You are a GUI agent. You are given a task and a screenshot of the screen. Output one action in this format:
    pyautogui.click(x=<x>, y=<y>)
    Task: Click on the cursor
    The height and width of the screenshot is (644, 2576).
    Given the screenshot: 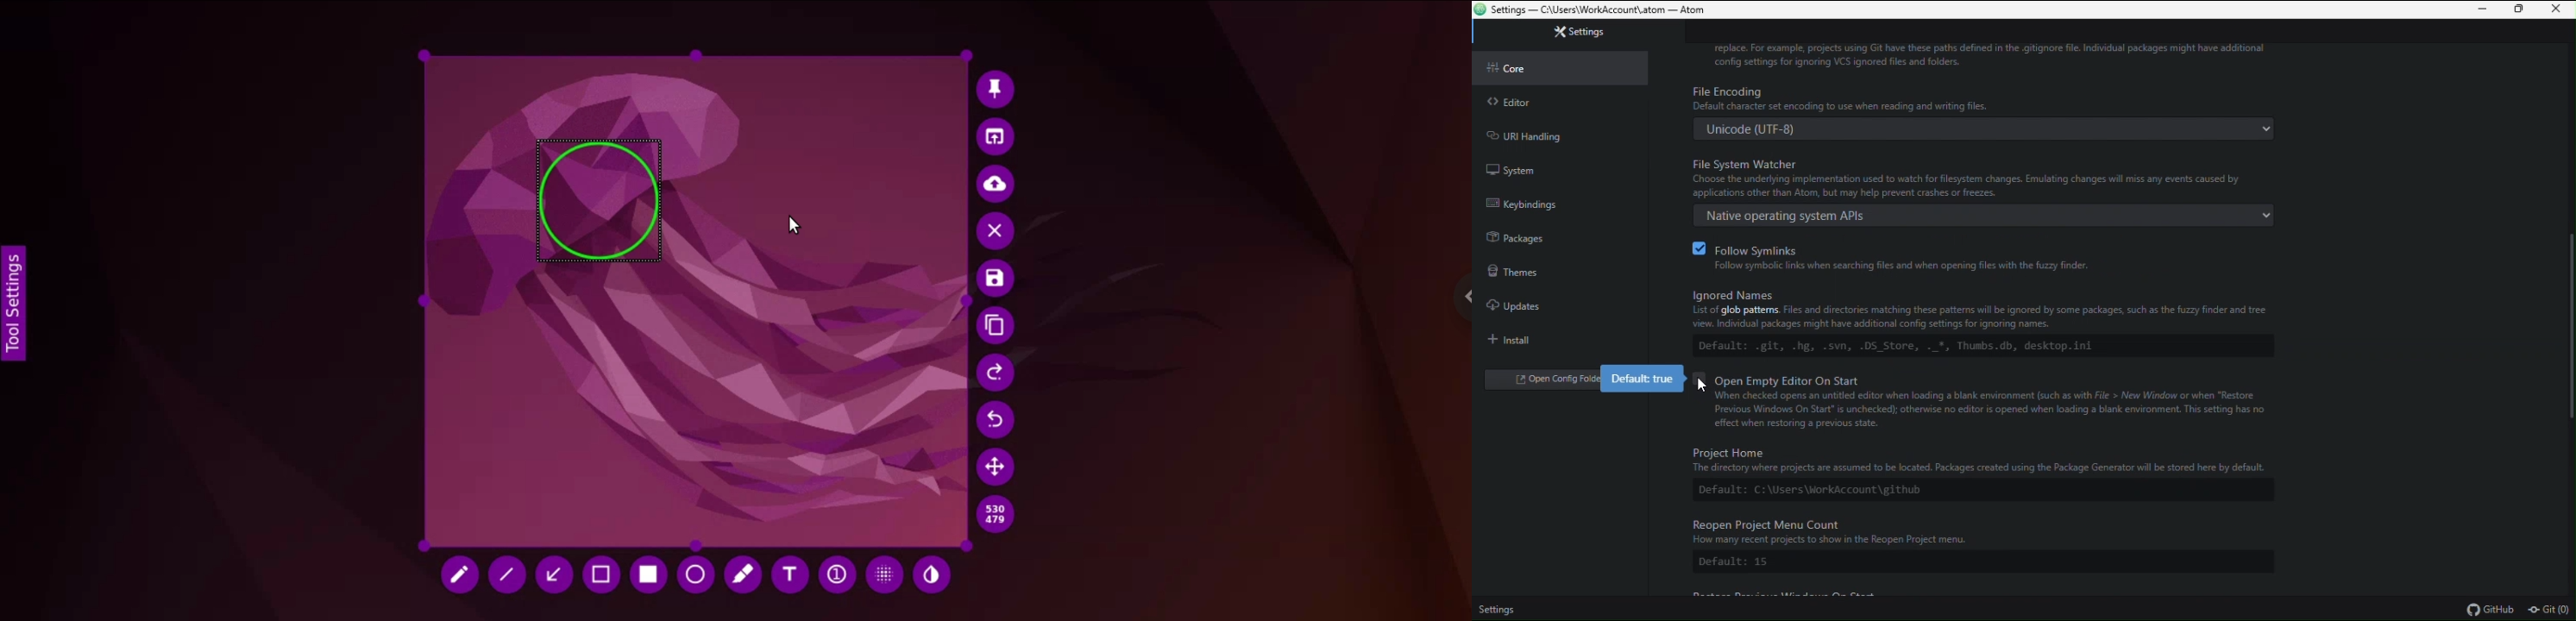 What is the action you would take?
    pyautogui.click(x=794, y=222)
    